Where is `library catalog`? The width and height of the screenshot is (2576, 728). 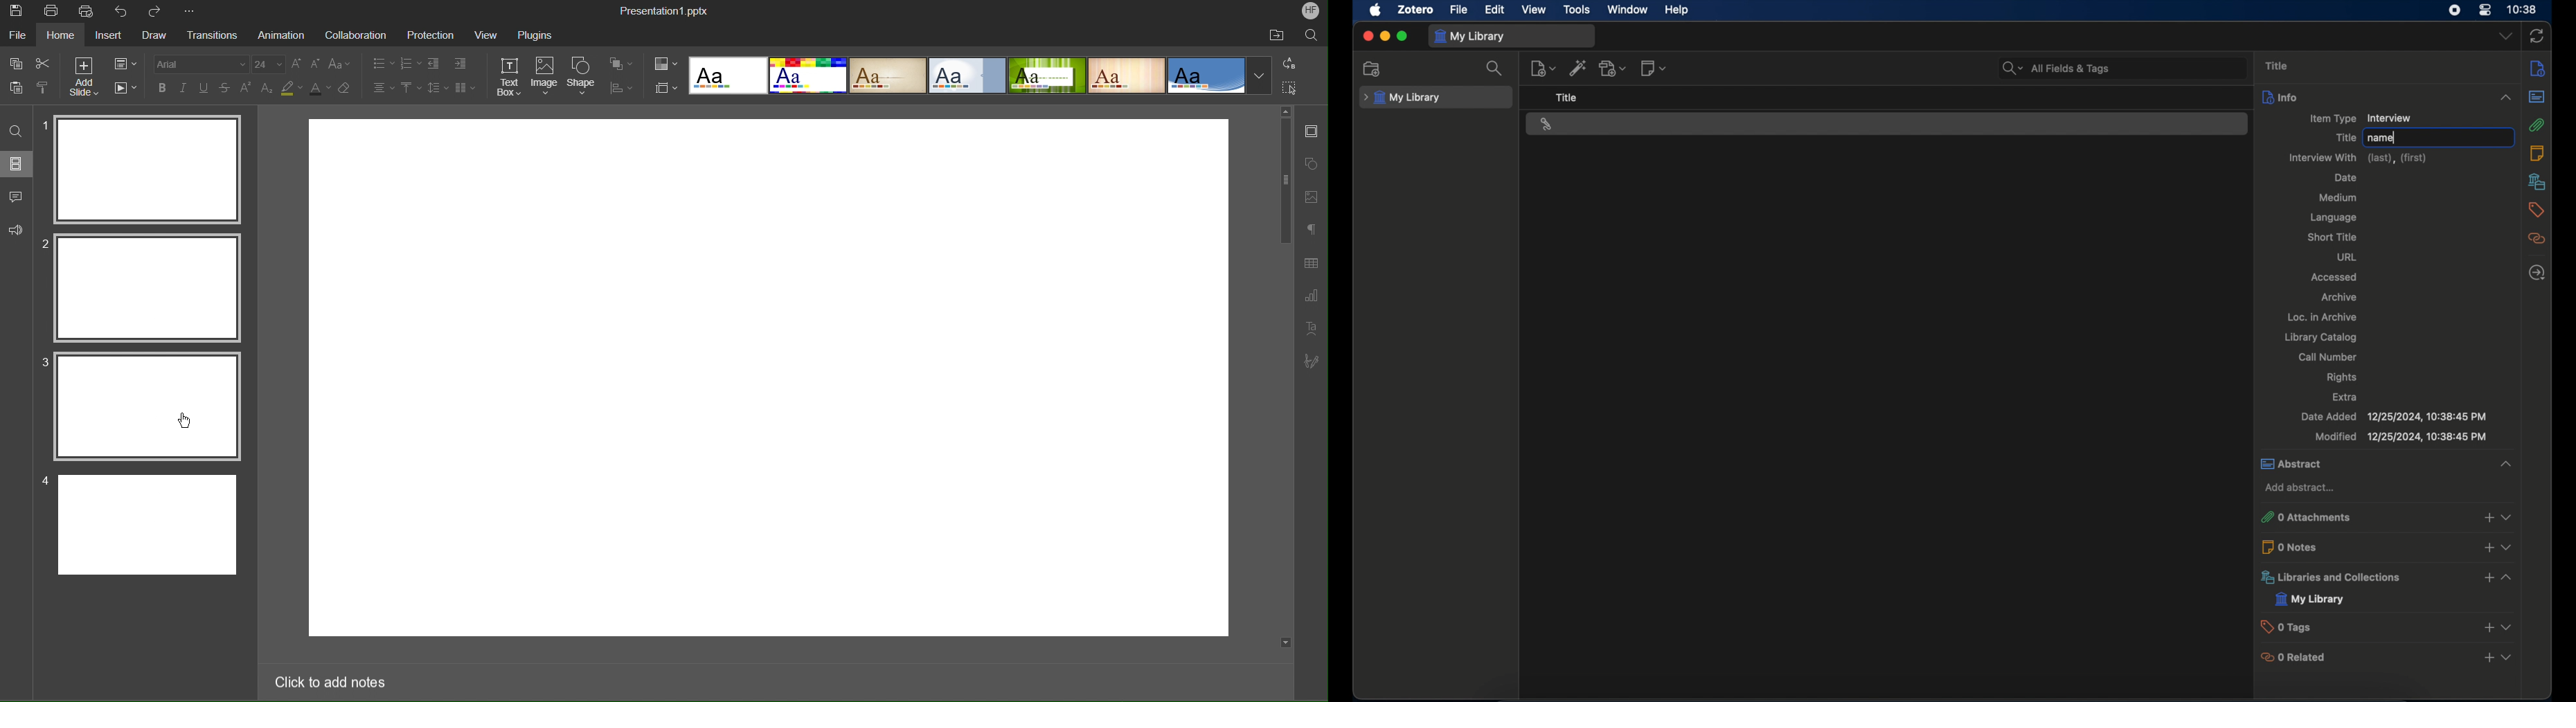 library catalog is located at coordinates (2323, 337).